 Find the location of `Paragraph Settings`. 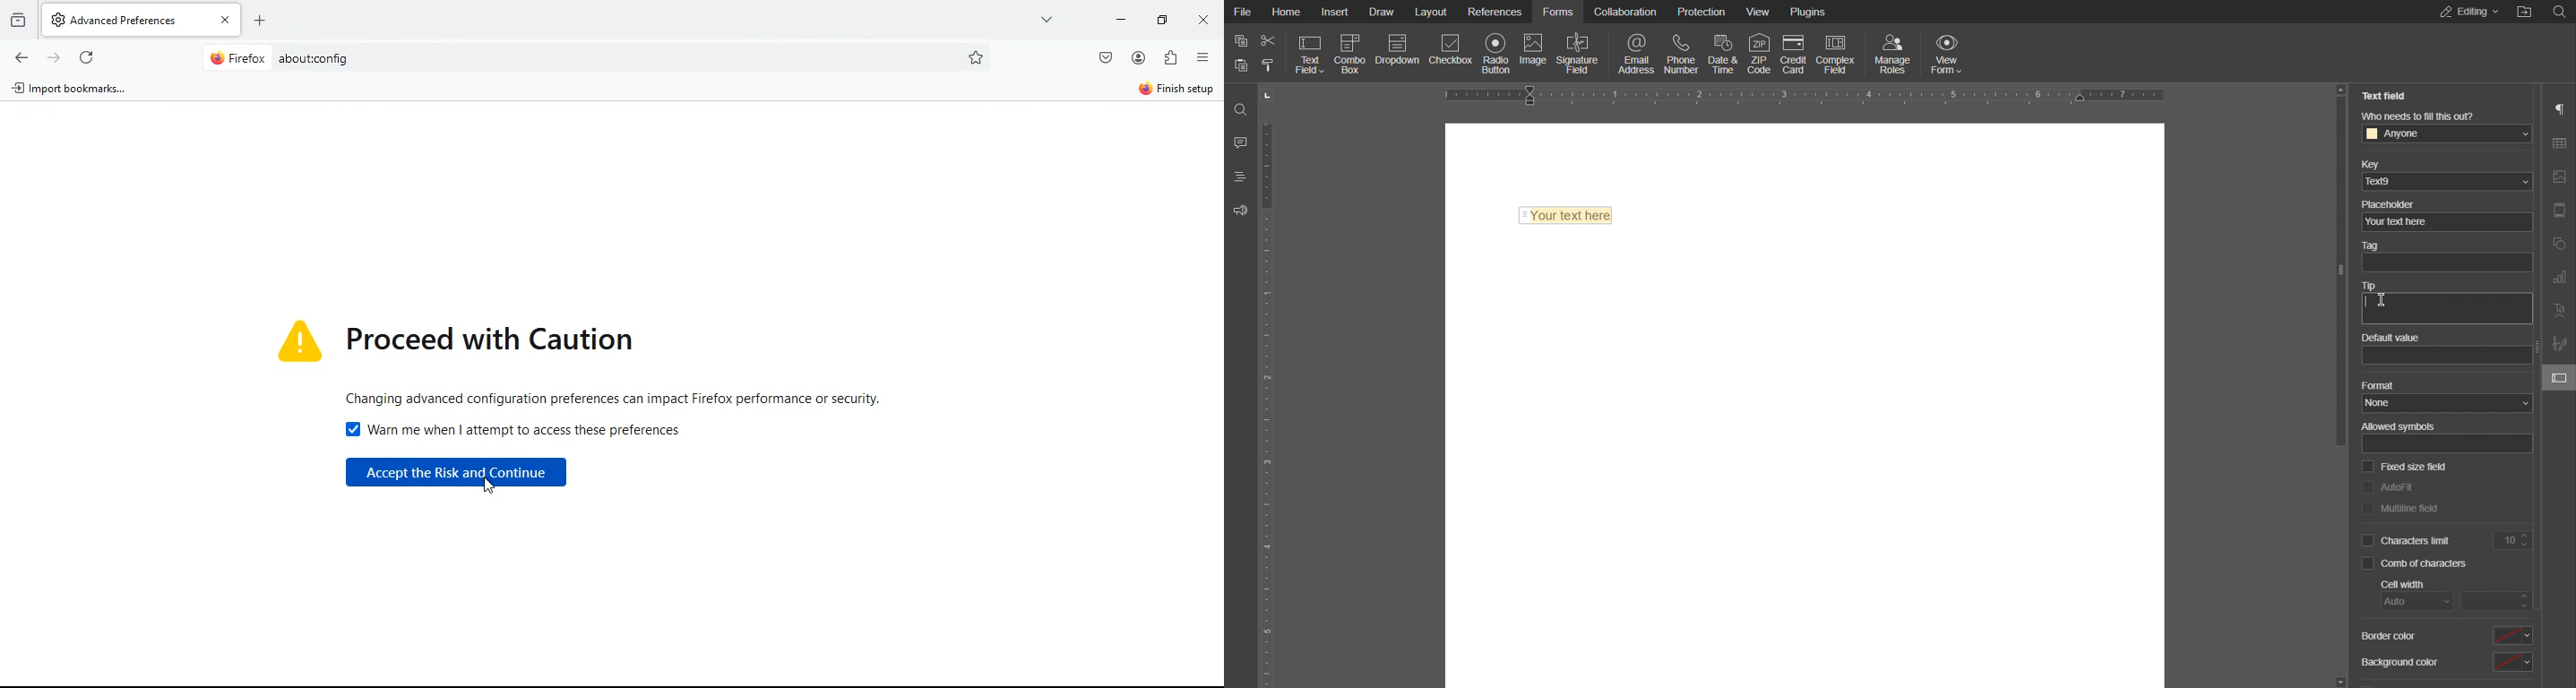

Paragraph Settings is located at coordinates (2559, 108).